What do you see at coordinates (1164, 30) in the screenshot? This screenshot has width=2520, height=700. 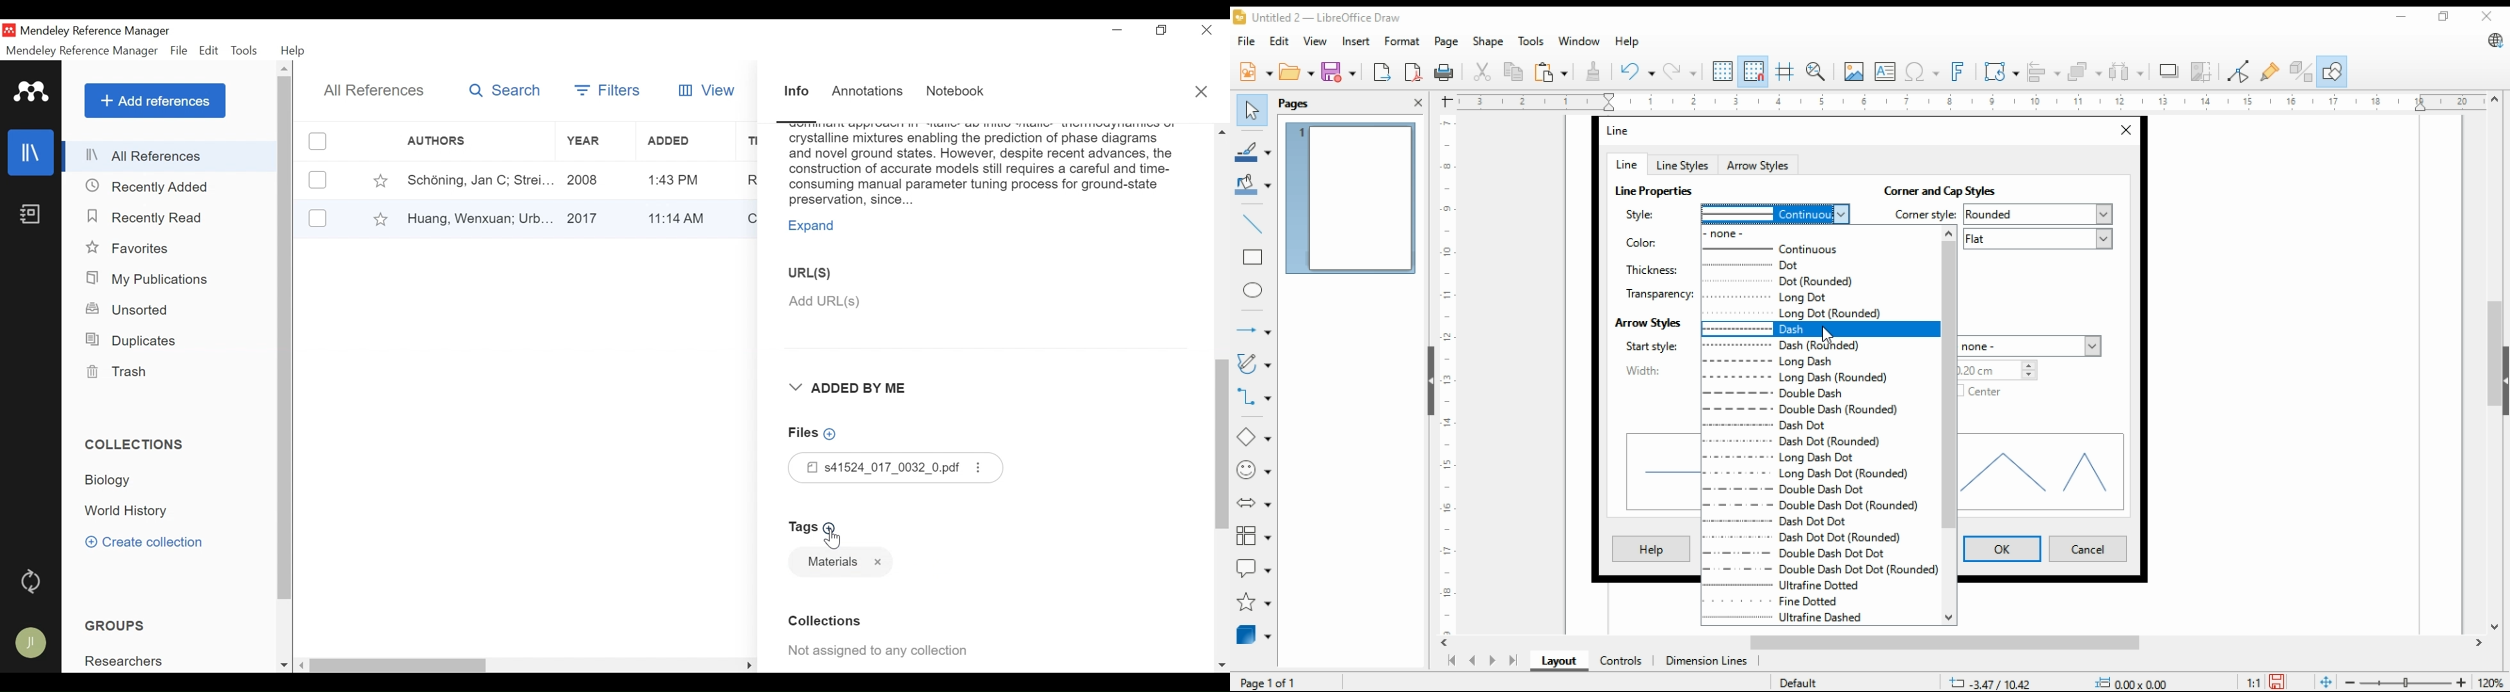 I see `Restore` at bounding box center [1164, 30].